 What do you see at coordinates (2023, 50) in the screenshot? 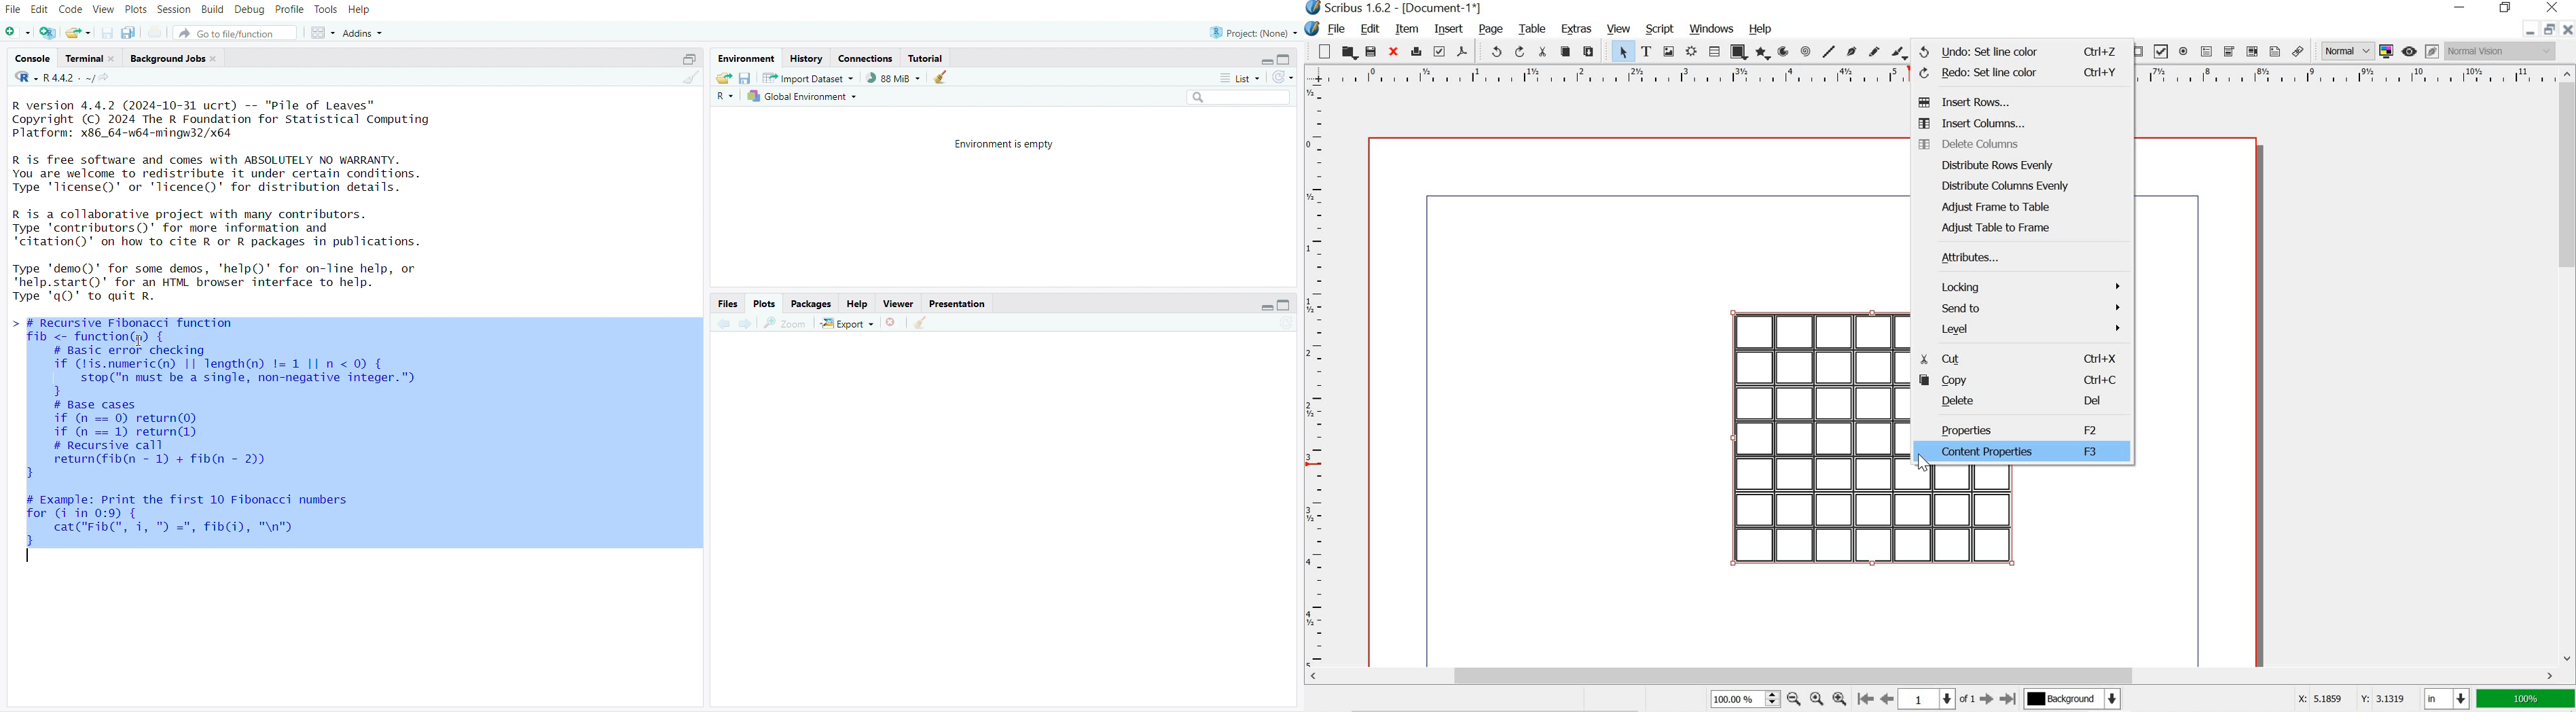
I see `undo   ctrl+Z` at bounding box center [2023, 50].